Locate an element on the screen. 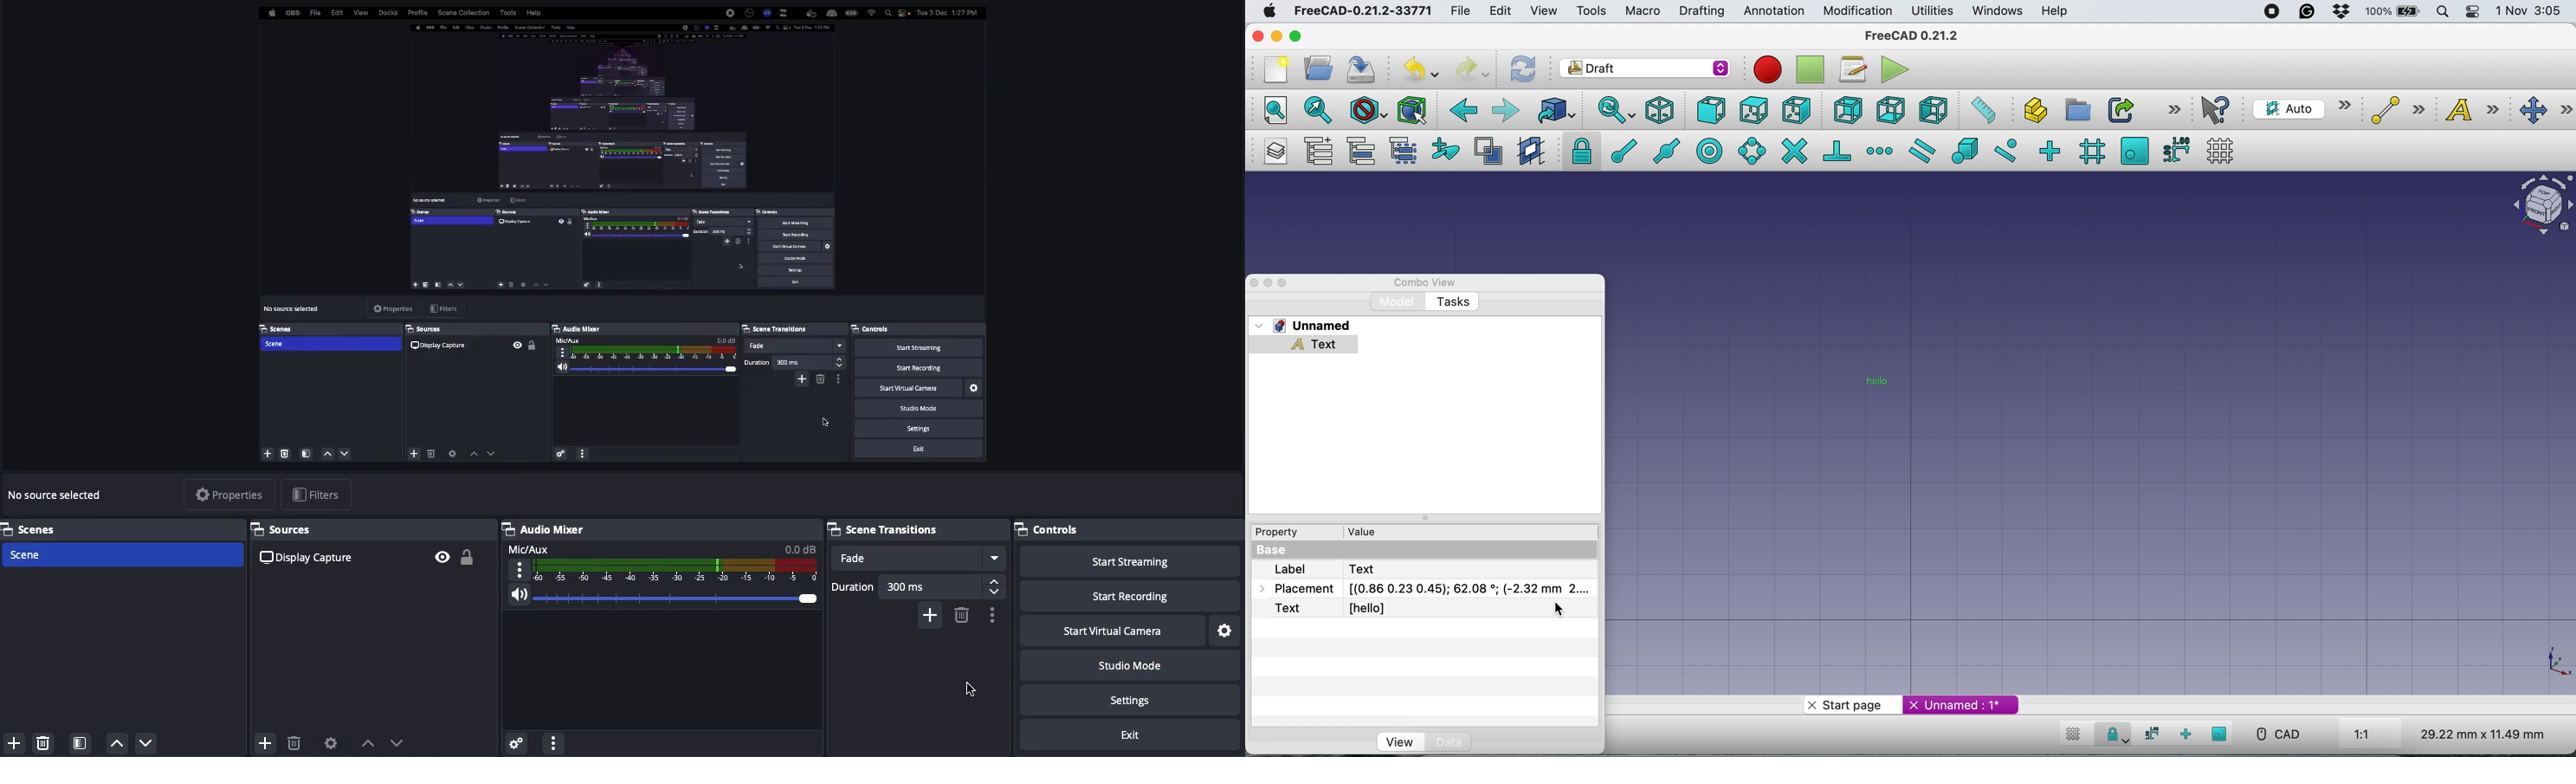 This screenshot has height=784, width=2576. strop recording macros is located at coordinates (1813, 68).